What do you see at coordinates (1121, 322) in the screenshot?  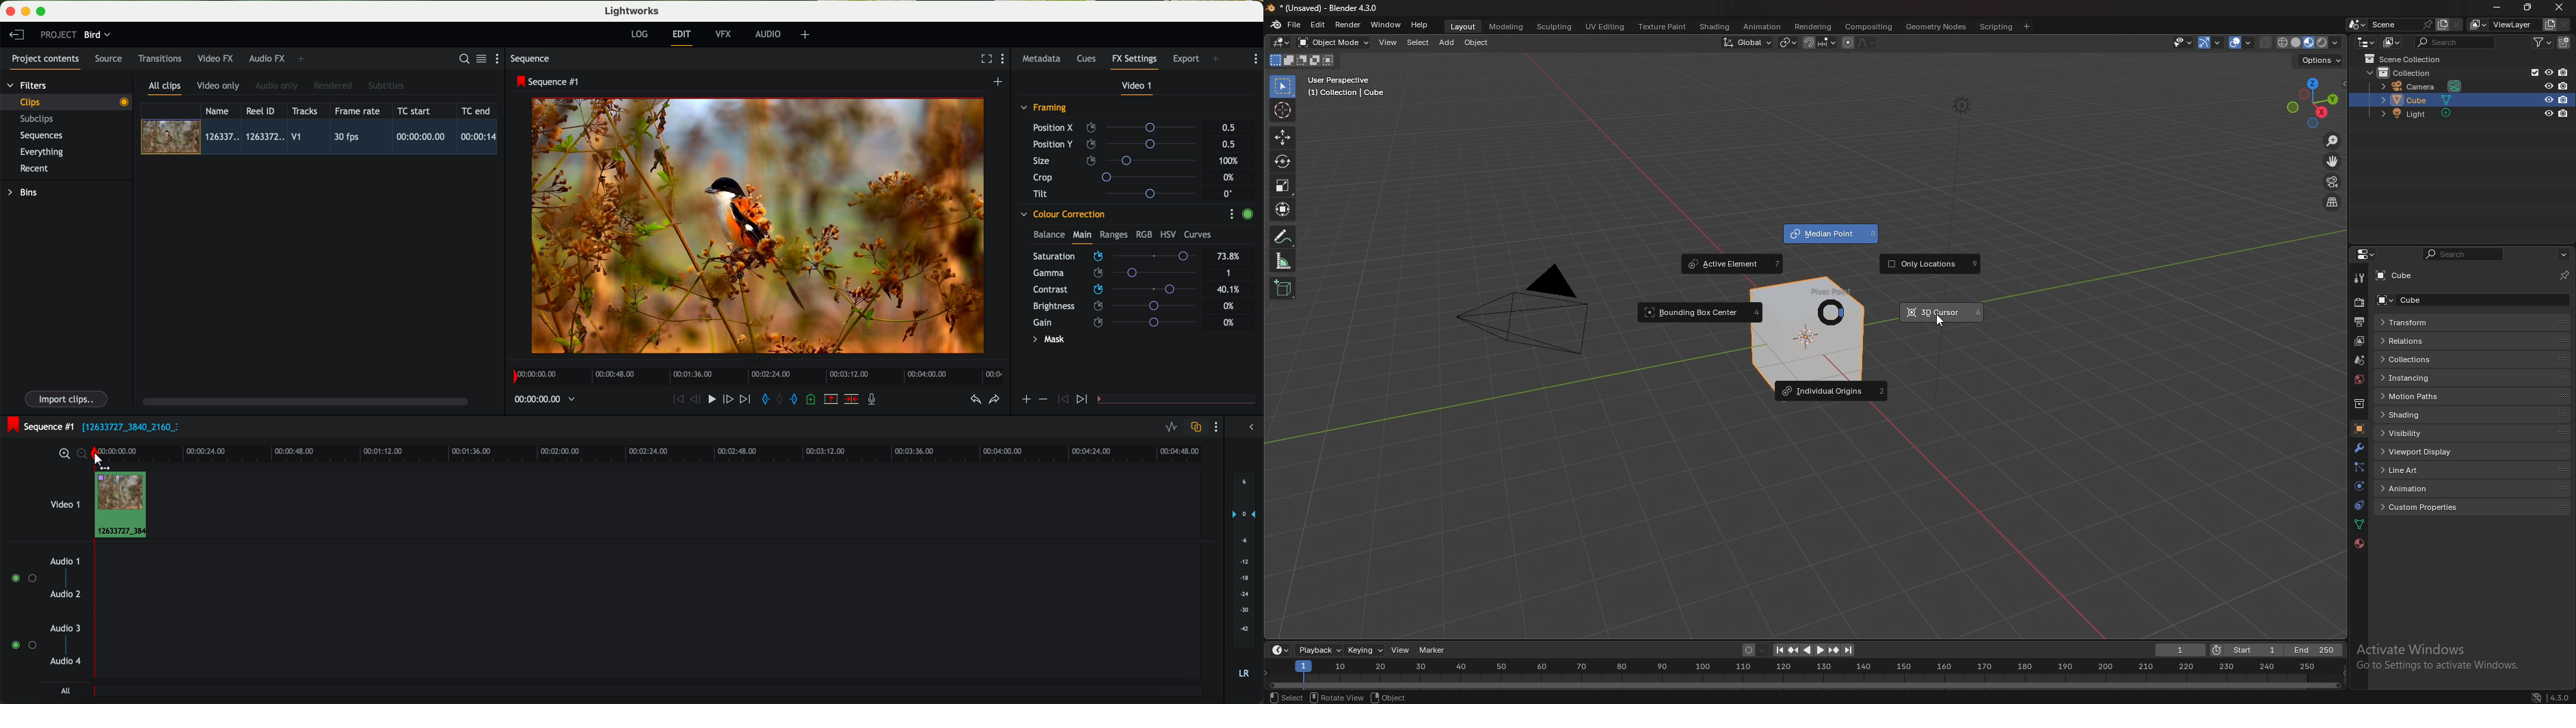 I see `gain` at bounding box center [1121, 322].